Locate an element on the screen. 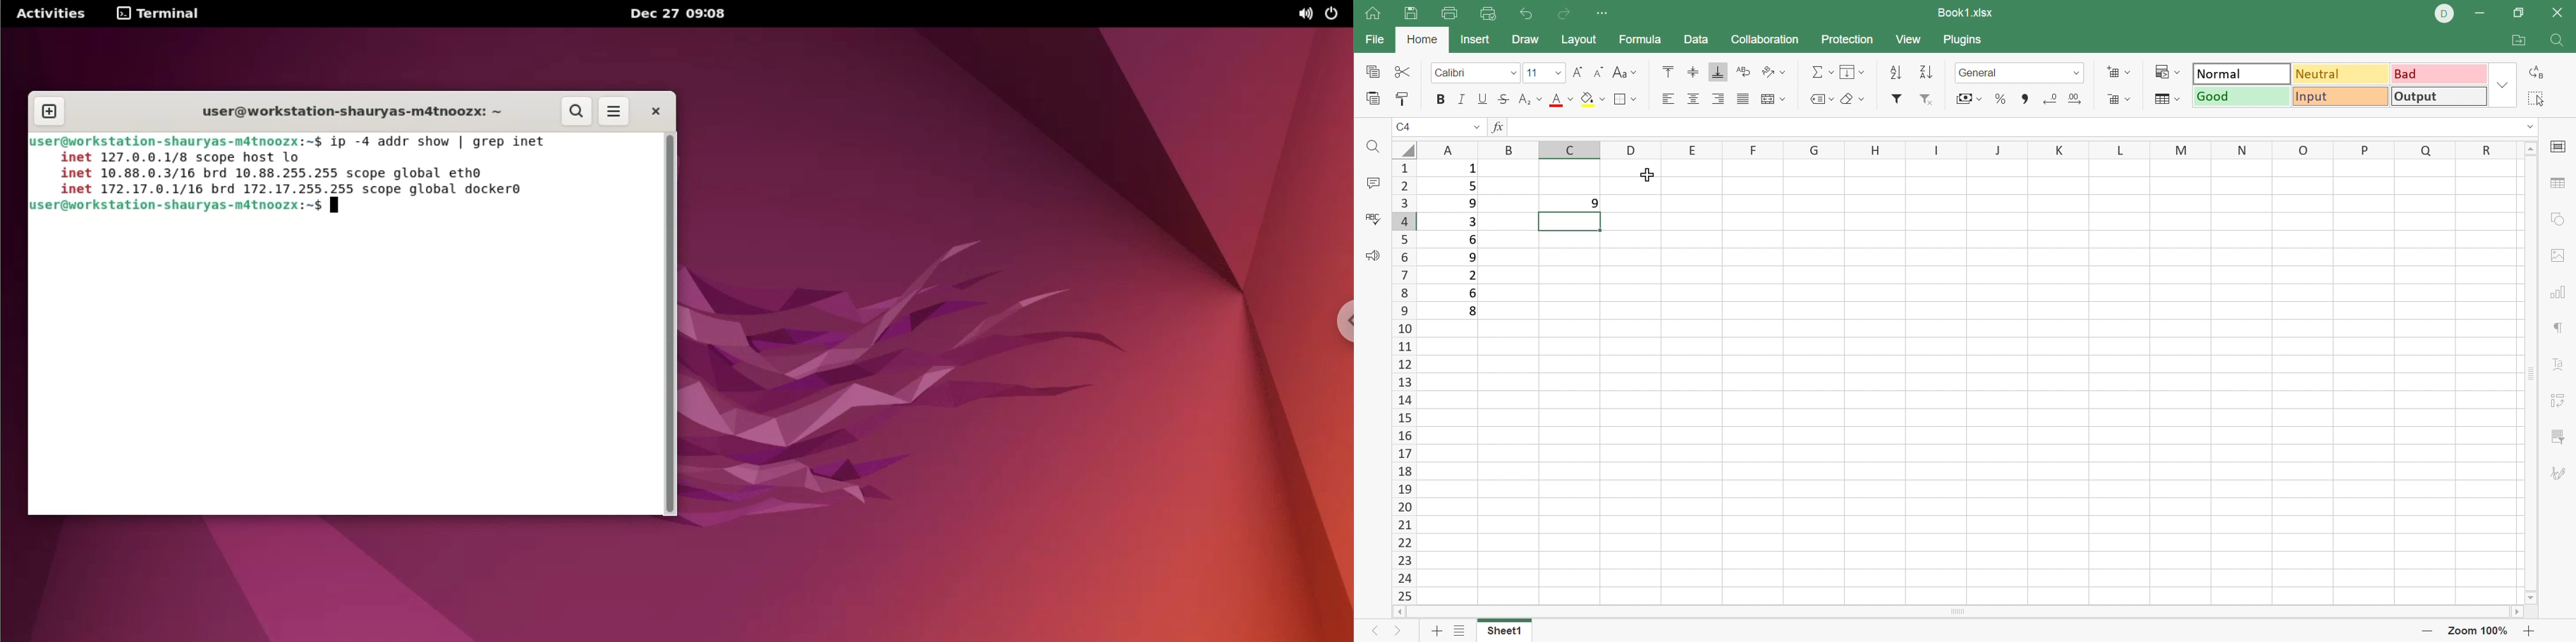 Image resolution: width=2576 pixels, height=644 pixels. Scroll Bar is located at coordinates (2024, 99).